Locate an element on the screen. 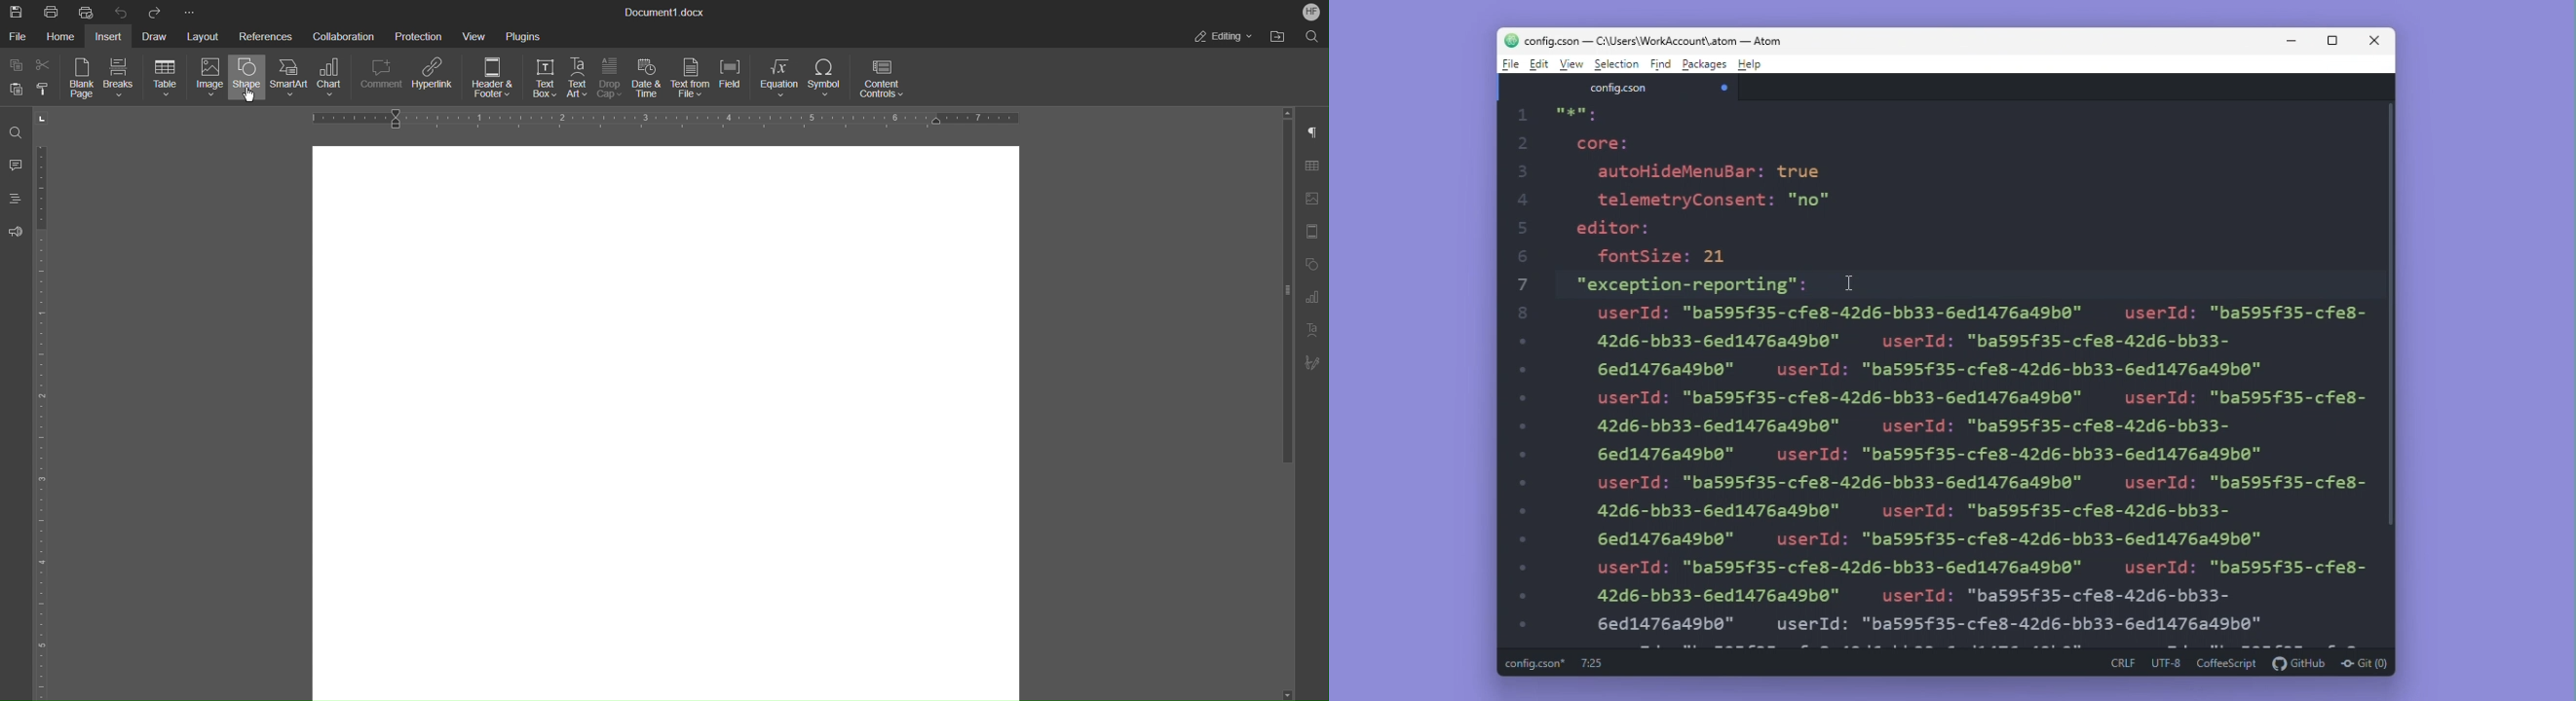 The width and height of the screenshot is (2576, 728). Headings is located at coordinates (17, 202).